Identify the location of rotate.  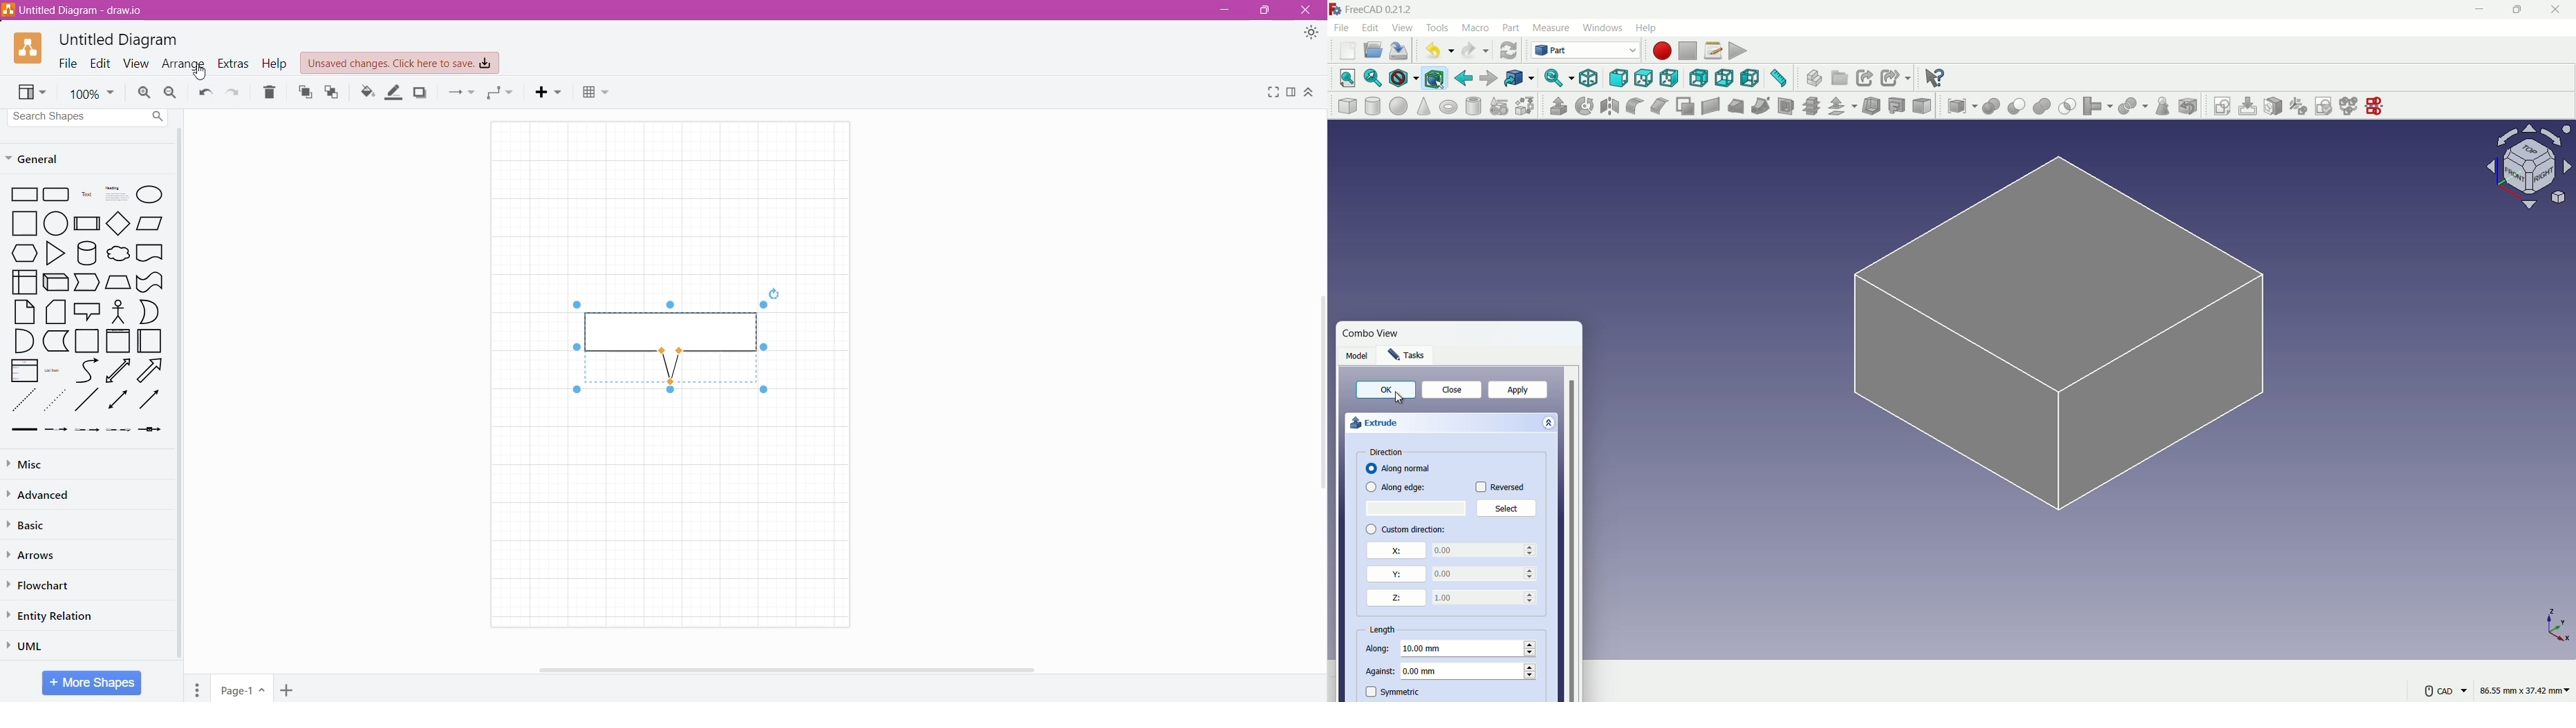
(1586, 105).